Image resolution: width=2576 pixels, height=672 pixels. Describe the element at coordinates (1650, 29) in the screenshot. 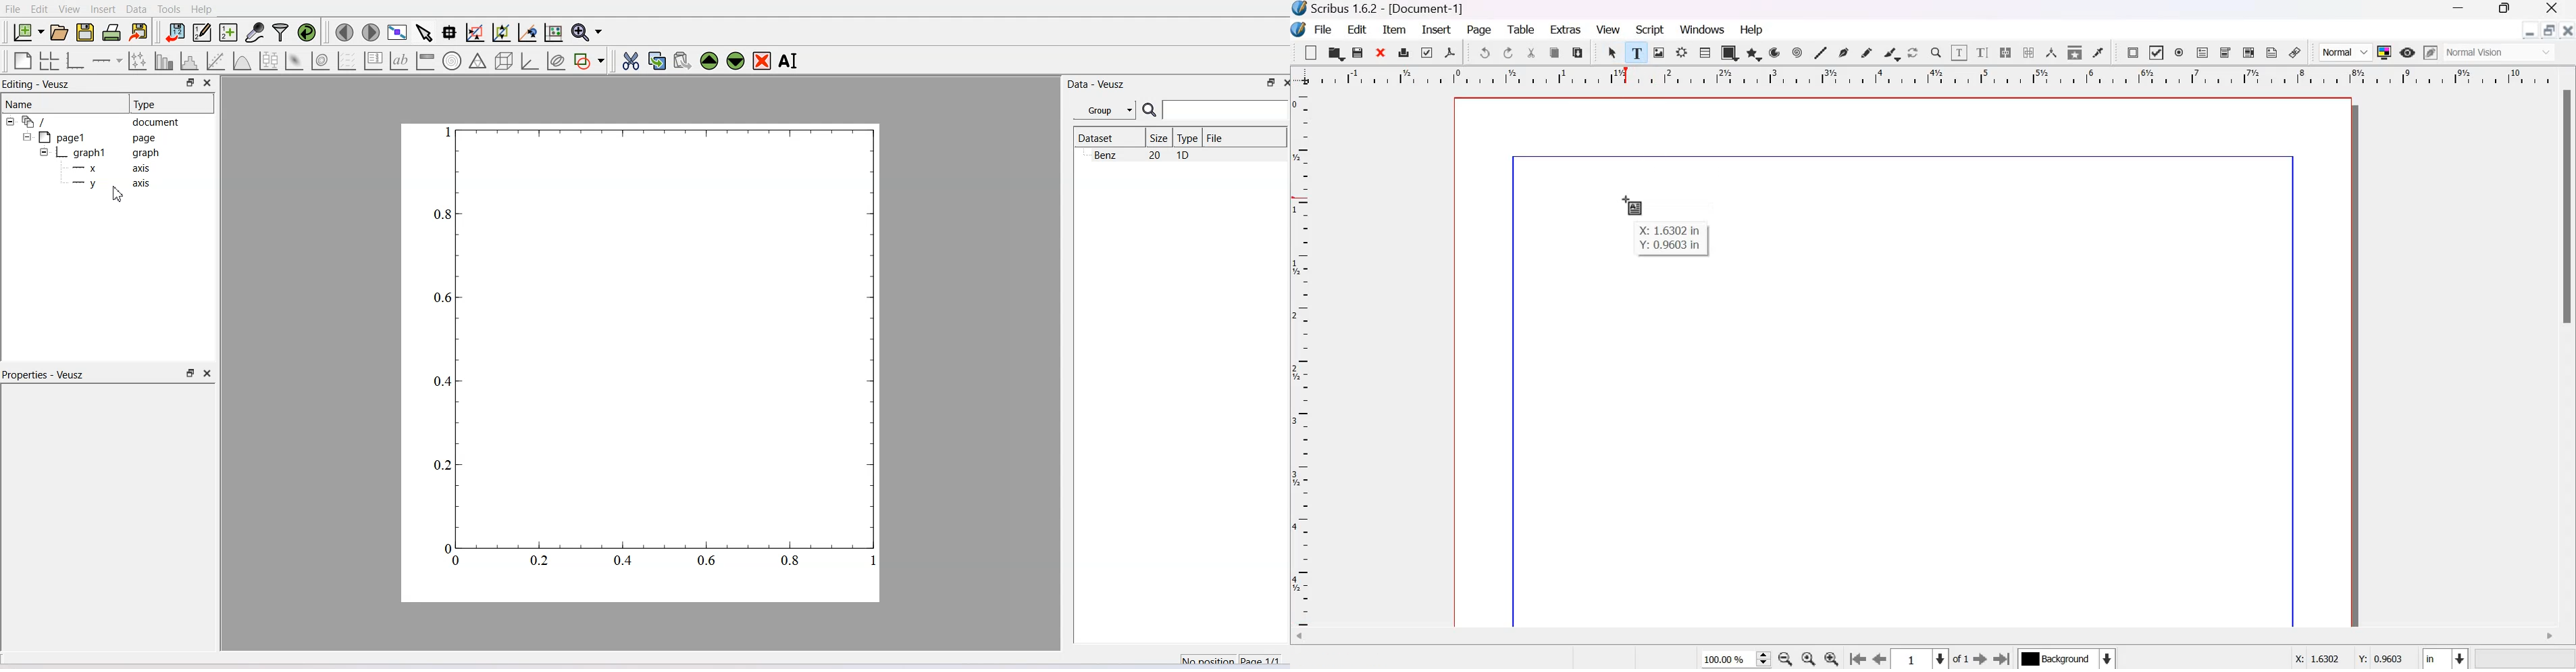

I see `script` at that location.